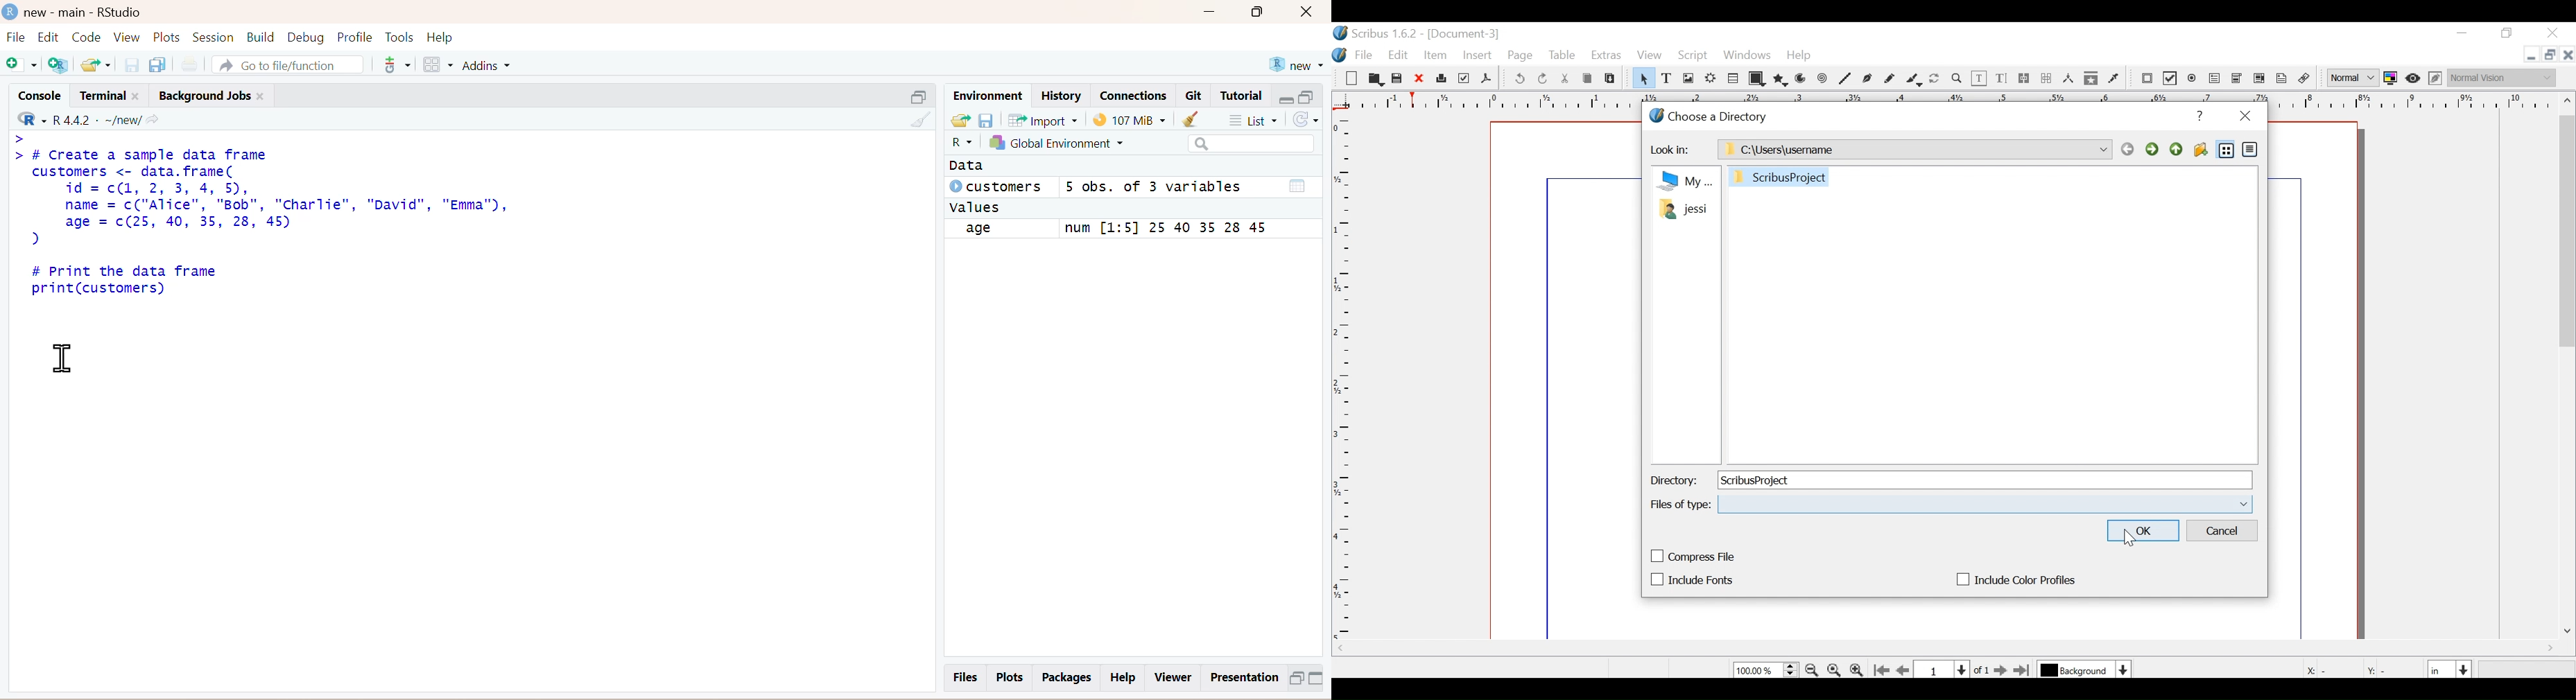 The image size is (2576, 700). Describe the element at coordinates (2147, 79) in the screenshot. I see `PDF push Editor` at that location.